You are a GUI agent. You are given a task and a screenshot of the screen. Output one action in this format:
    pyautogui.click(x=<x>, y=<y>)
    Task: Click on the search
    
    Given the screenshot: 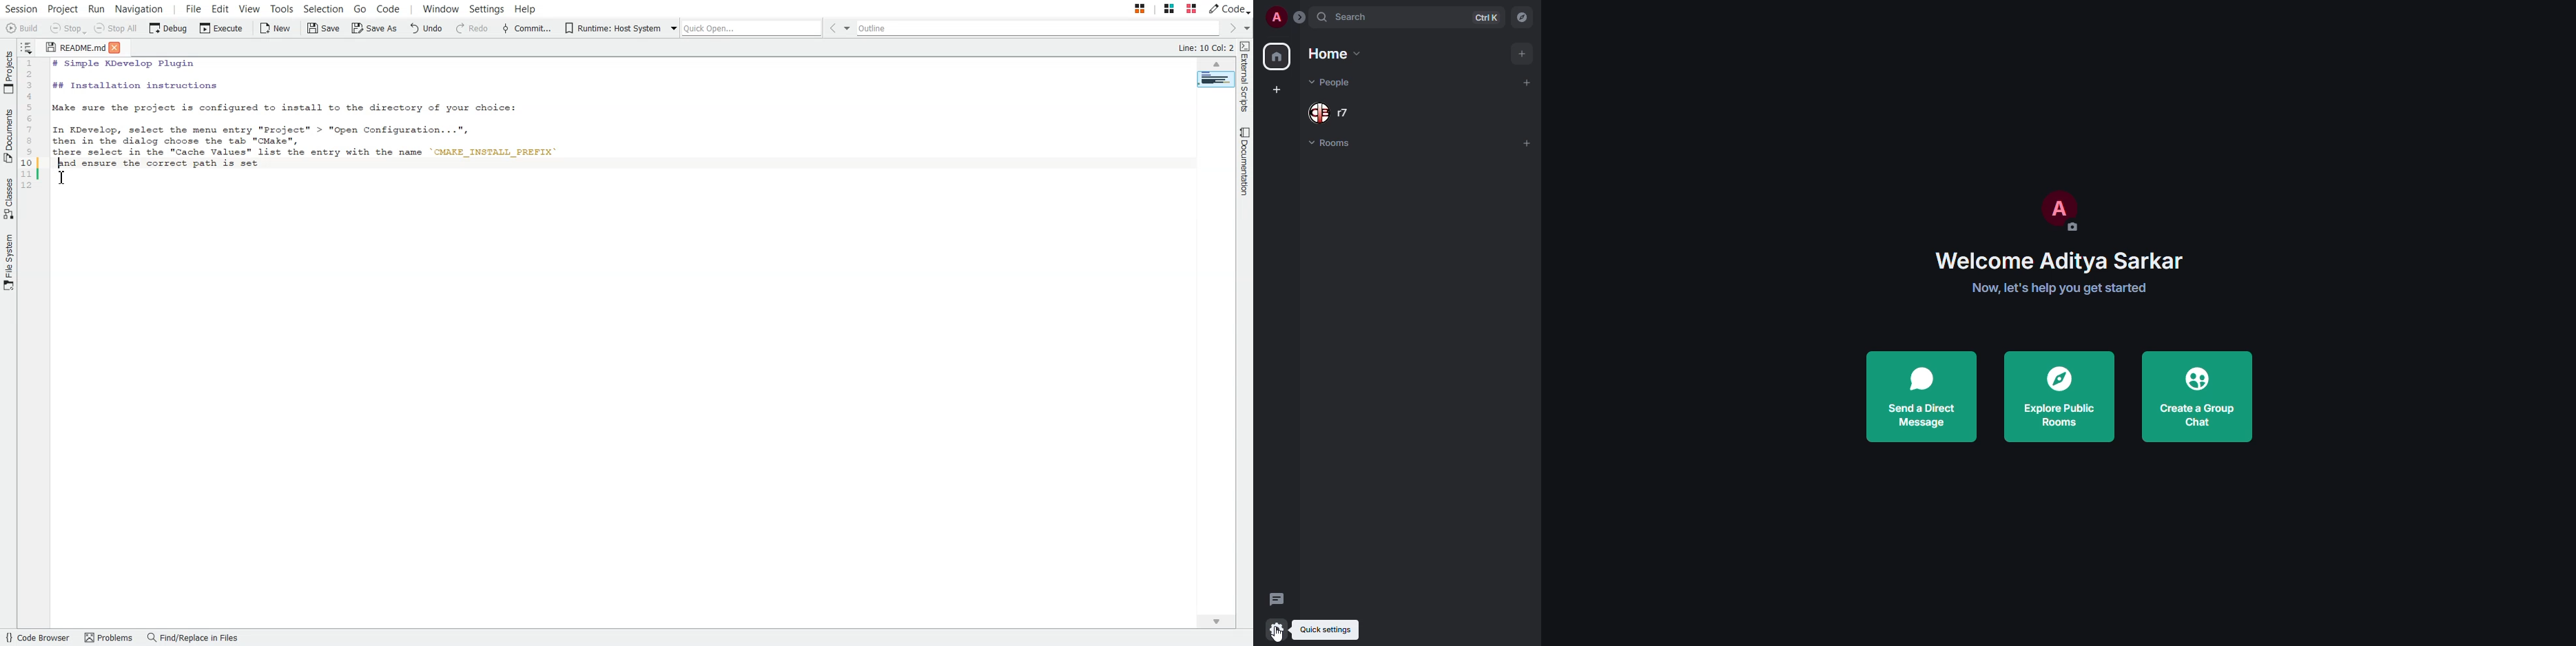 What is the action you would take?
    pyautogui.click(x=1354, y=18)
    